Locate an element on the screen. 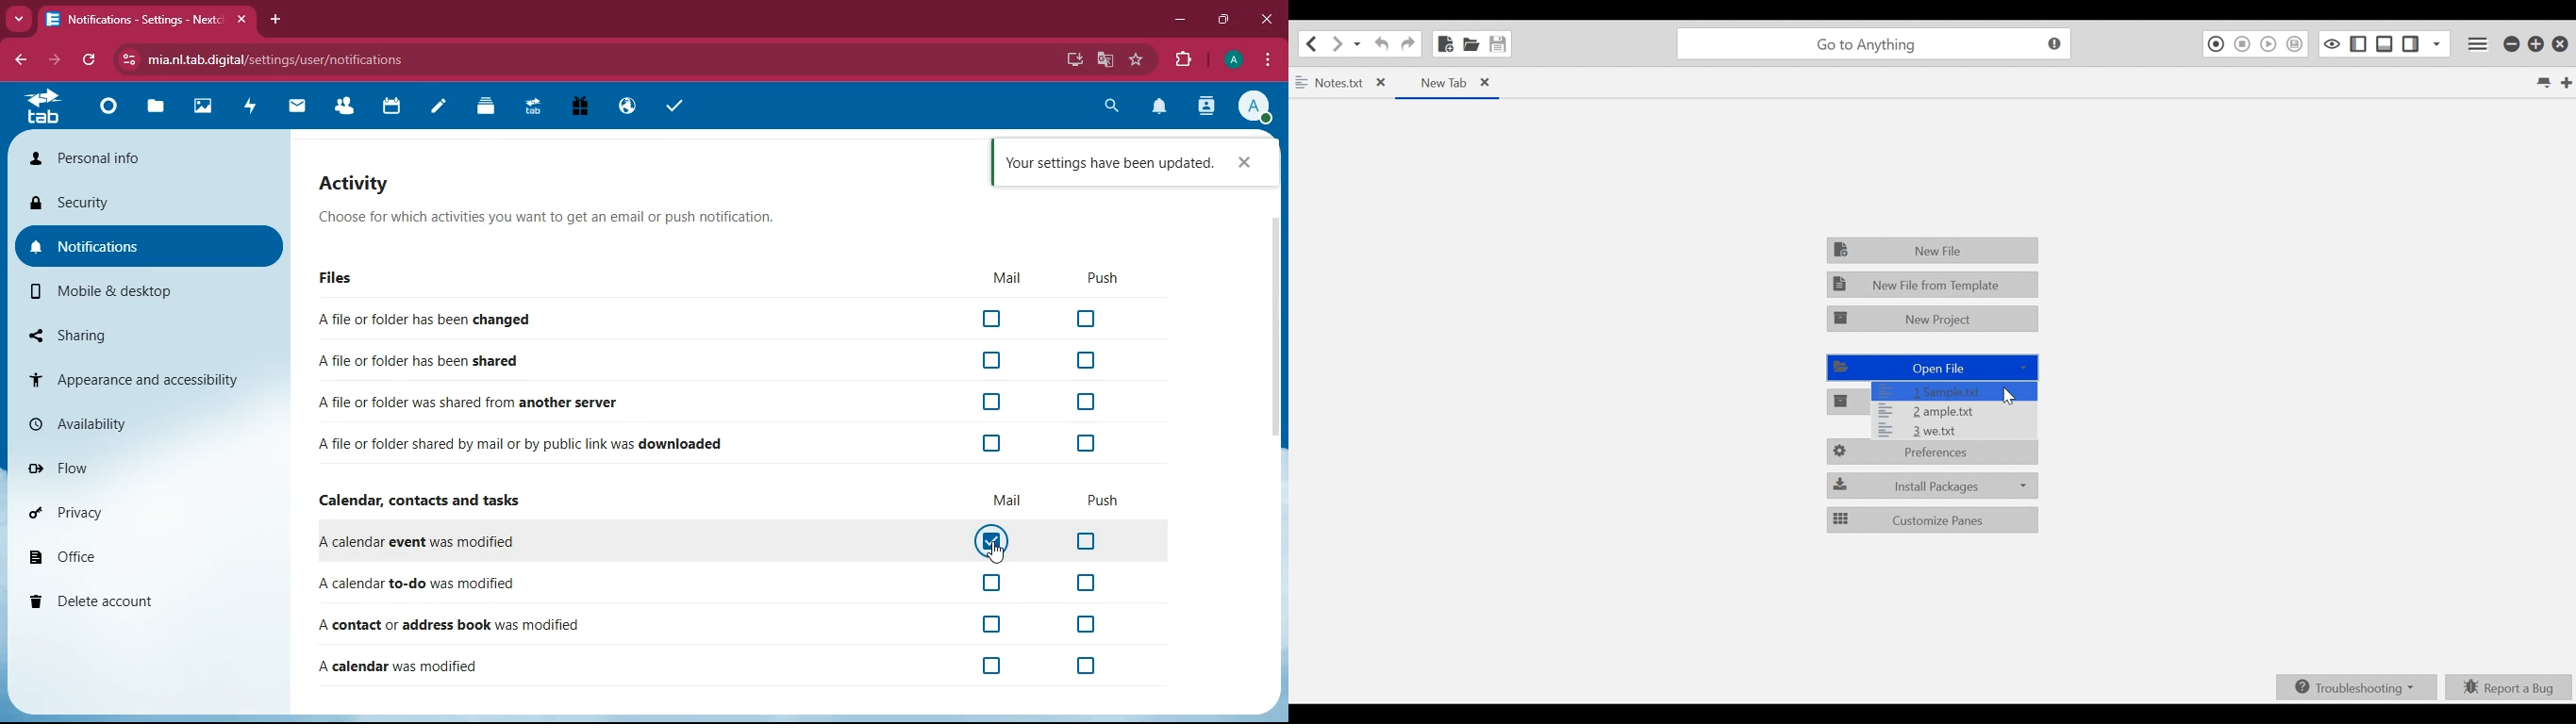 The image size is (2576, 728). close is located at coordinates (1245, 162).